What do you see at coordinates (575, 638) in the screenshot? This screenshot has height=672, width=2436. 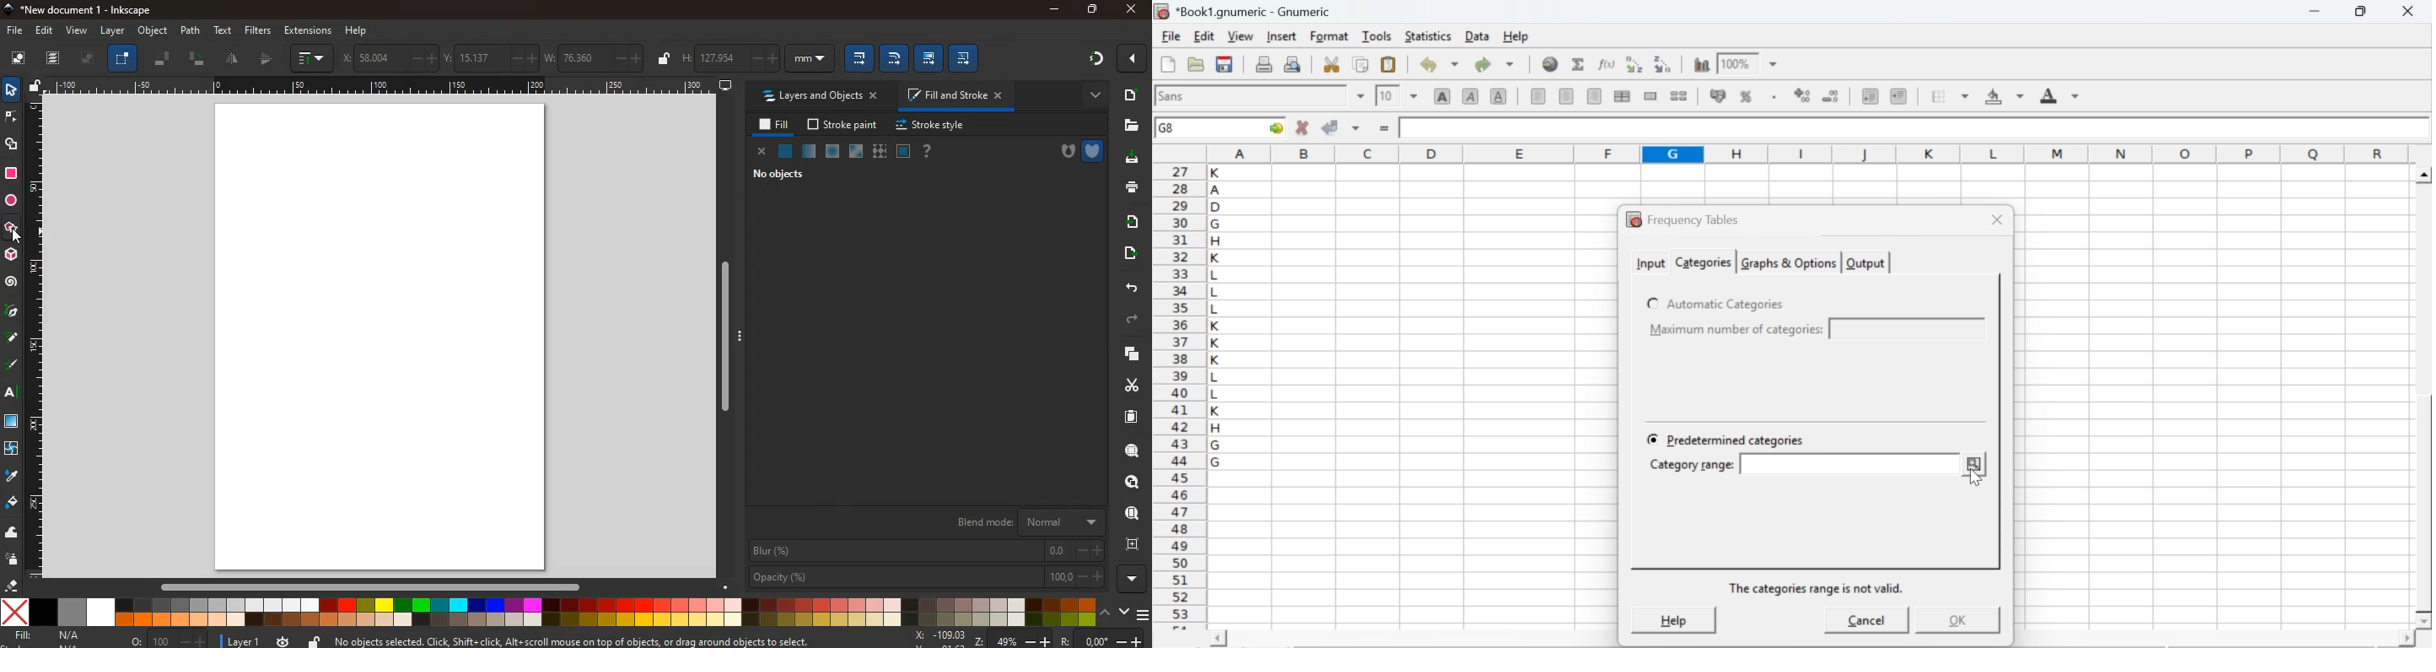 I see `No objects selected. Click Shift+click, Alt+scroll mouse on top of objects or drag around objects to select.` at bounding box center [575, 638].